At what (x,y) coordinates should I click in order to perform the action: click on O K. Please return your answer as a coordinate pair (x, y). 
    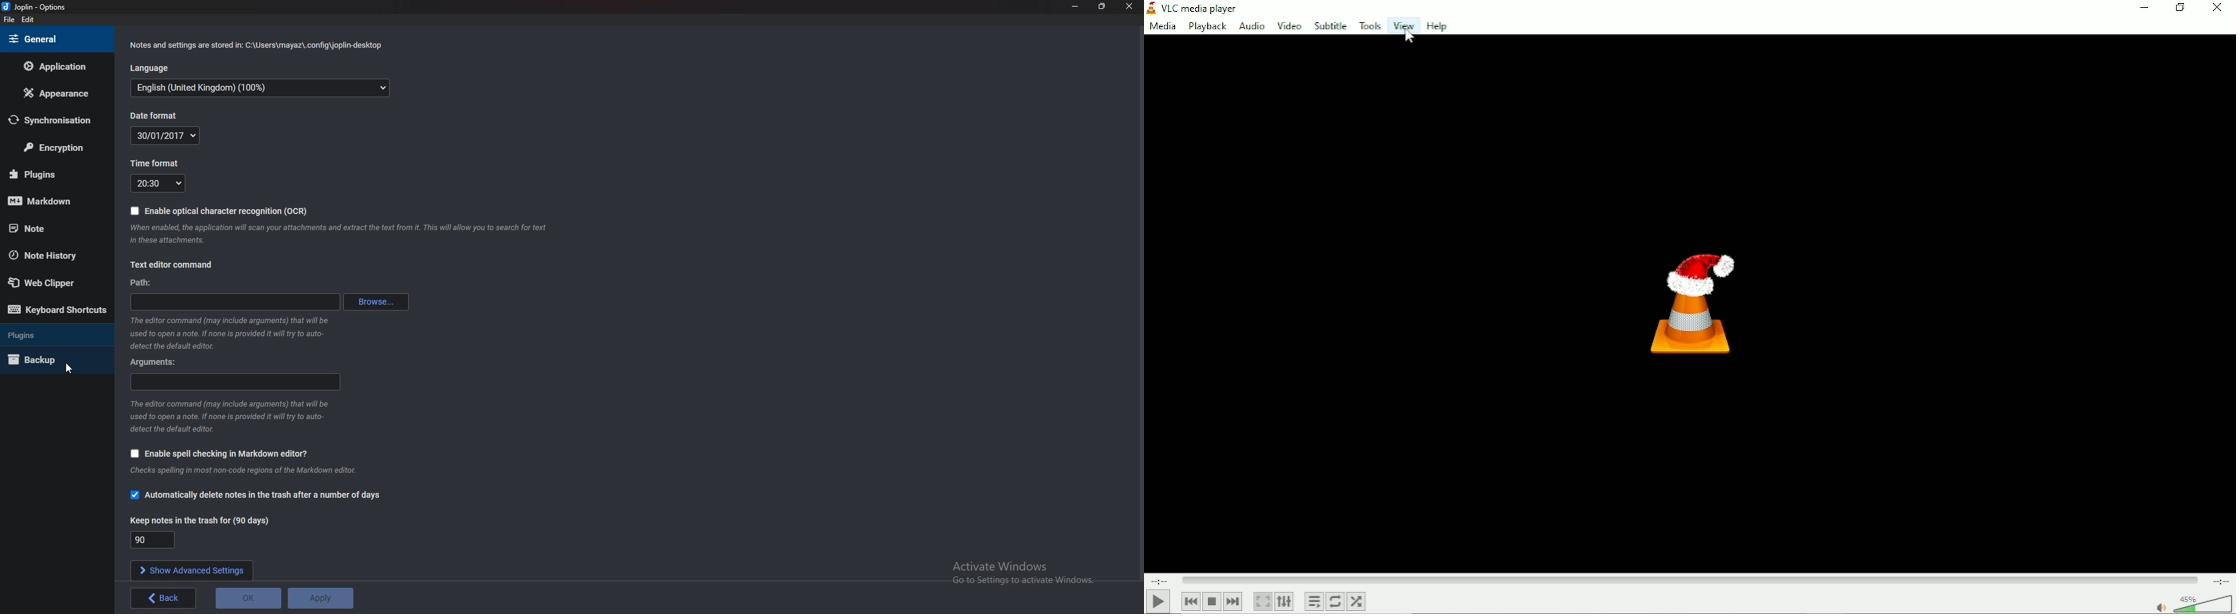
    Looking at the image, I should click on (248, 599).